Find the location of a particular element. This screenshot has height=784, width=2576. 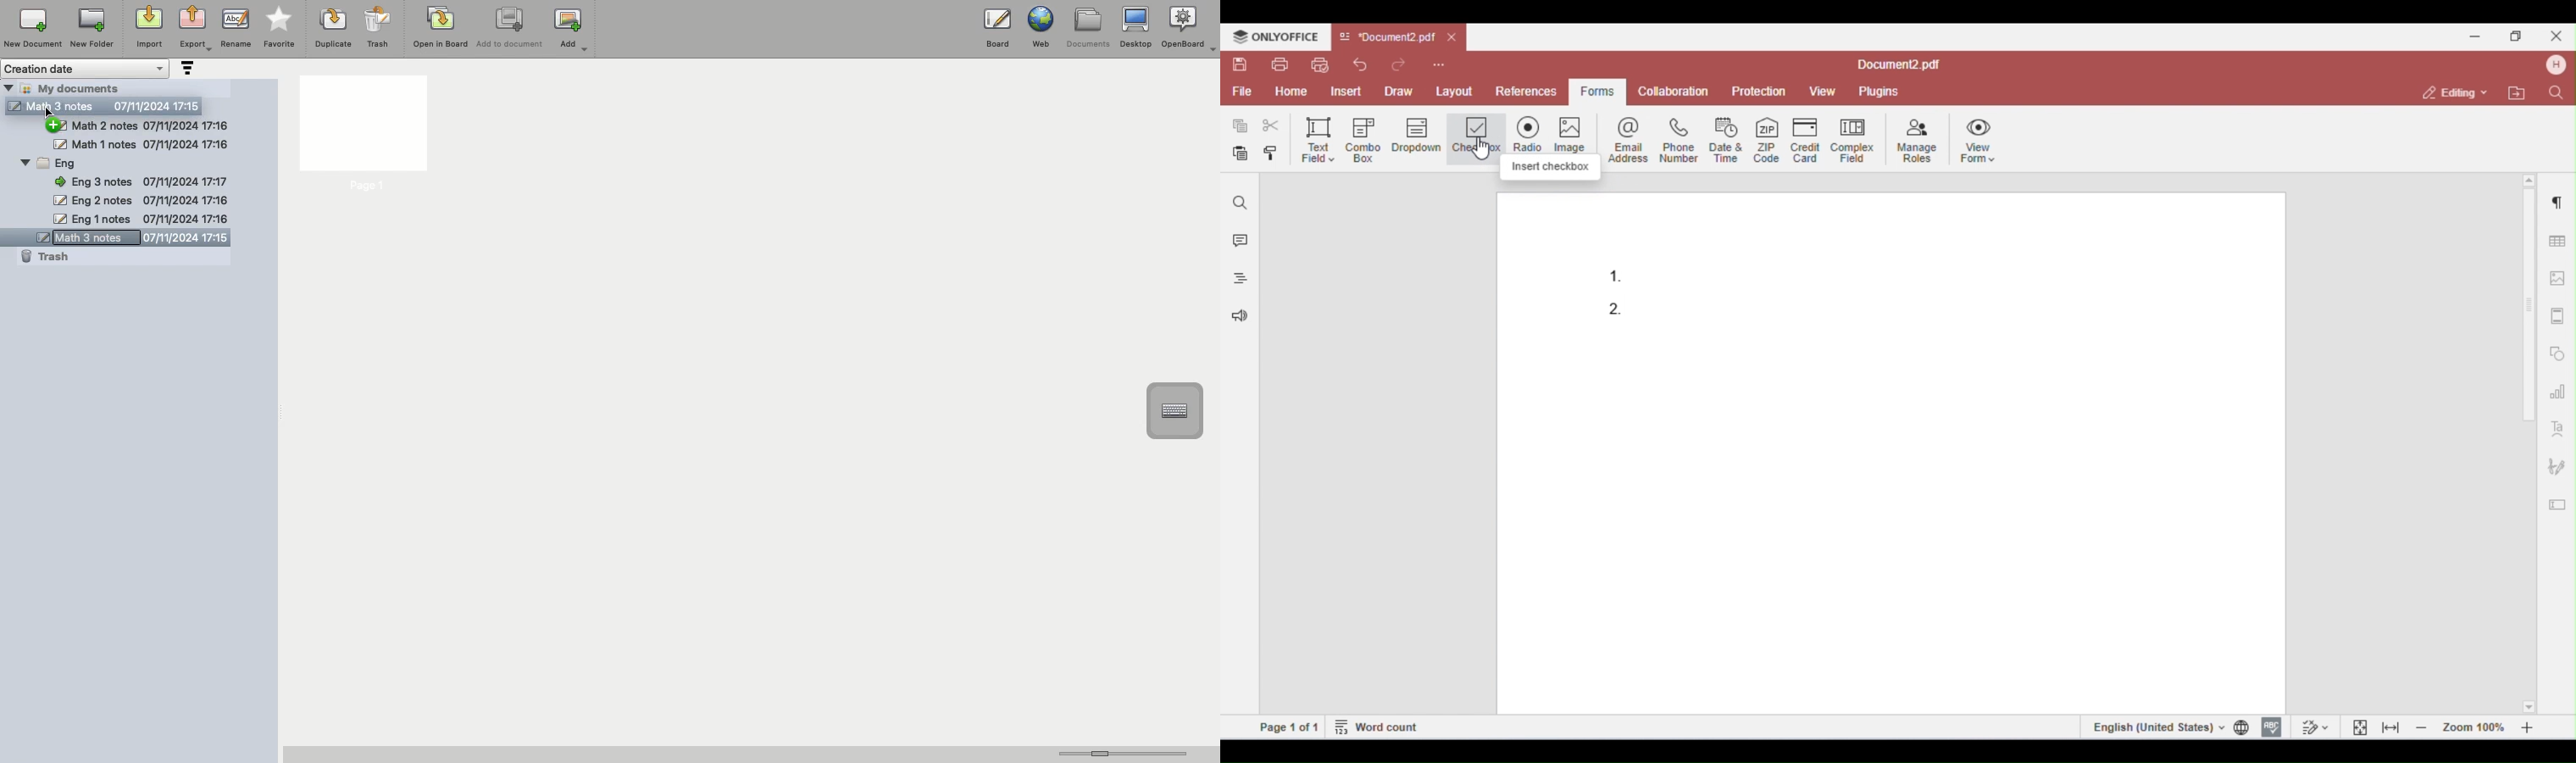

Desktop is located at coordinates (1135, 28).